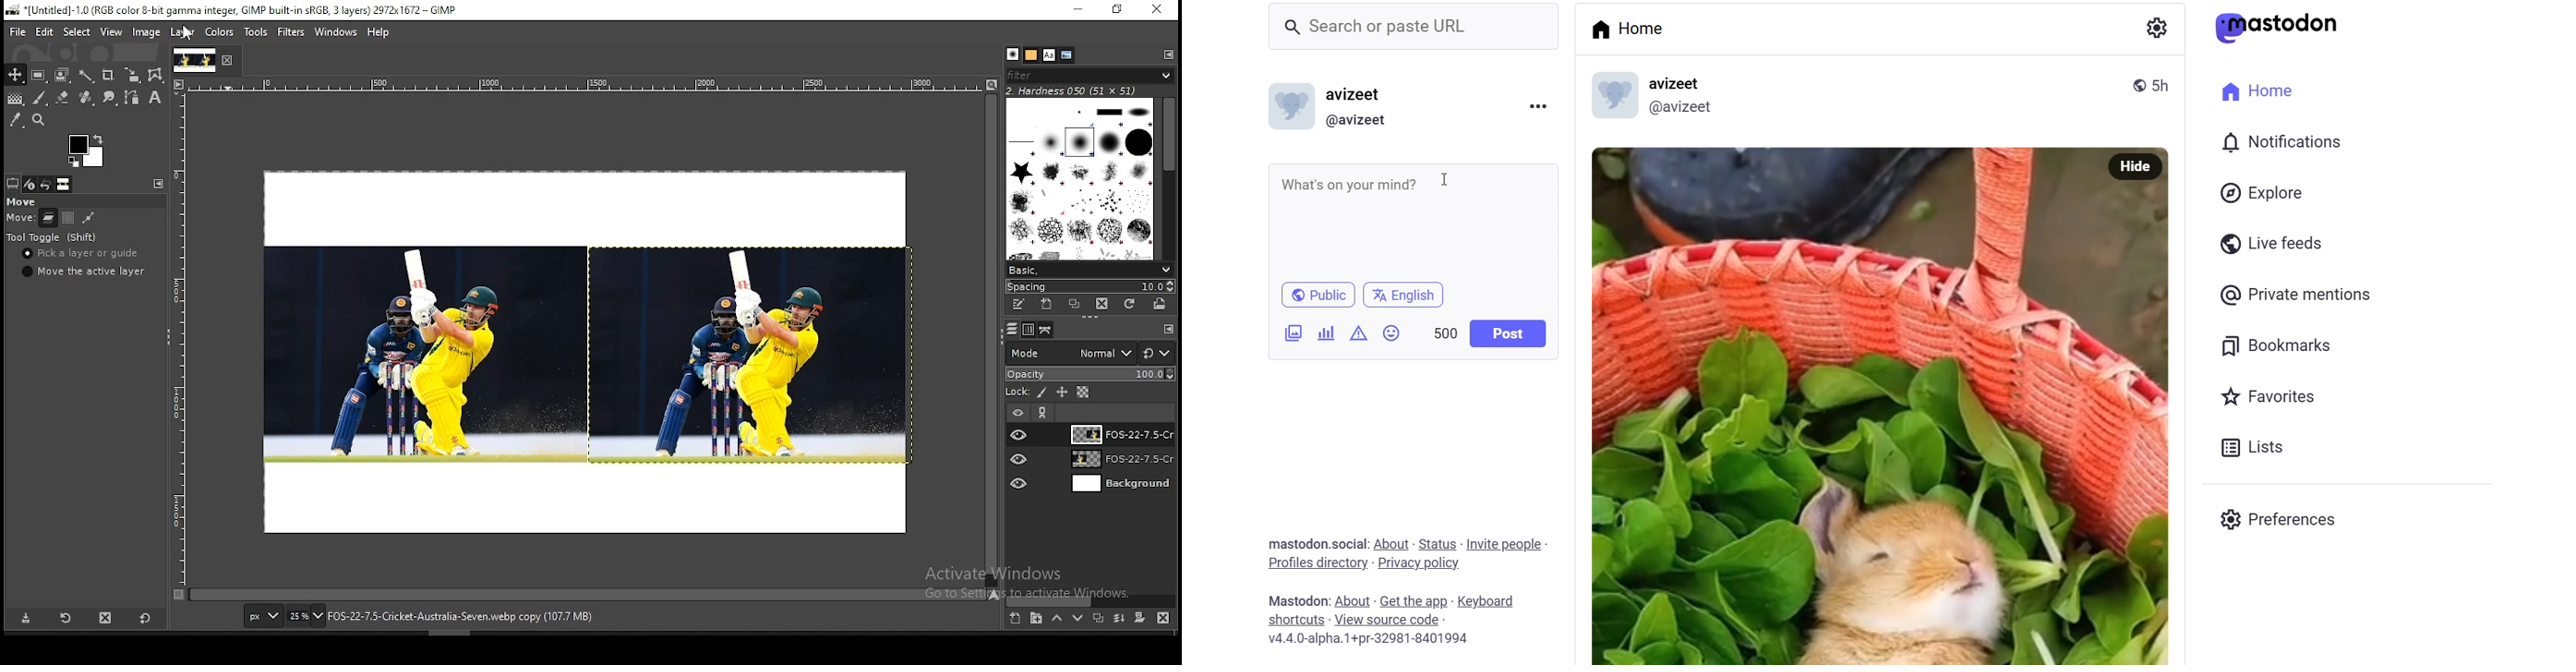 Image resolution: width=2576 pixels, height=672 pixels. Describe the element at coordinates (1390, 544) in the screenshot. I see `about` at that location.